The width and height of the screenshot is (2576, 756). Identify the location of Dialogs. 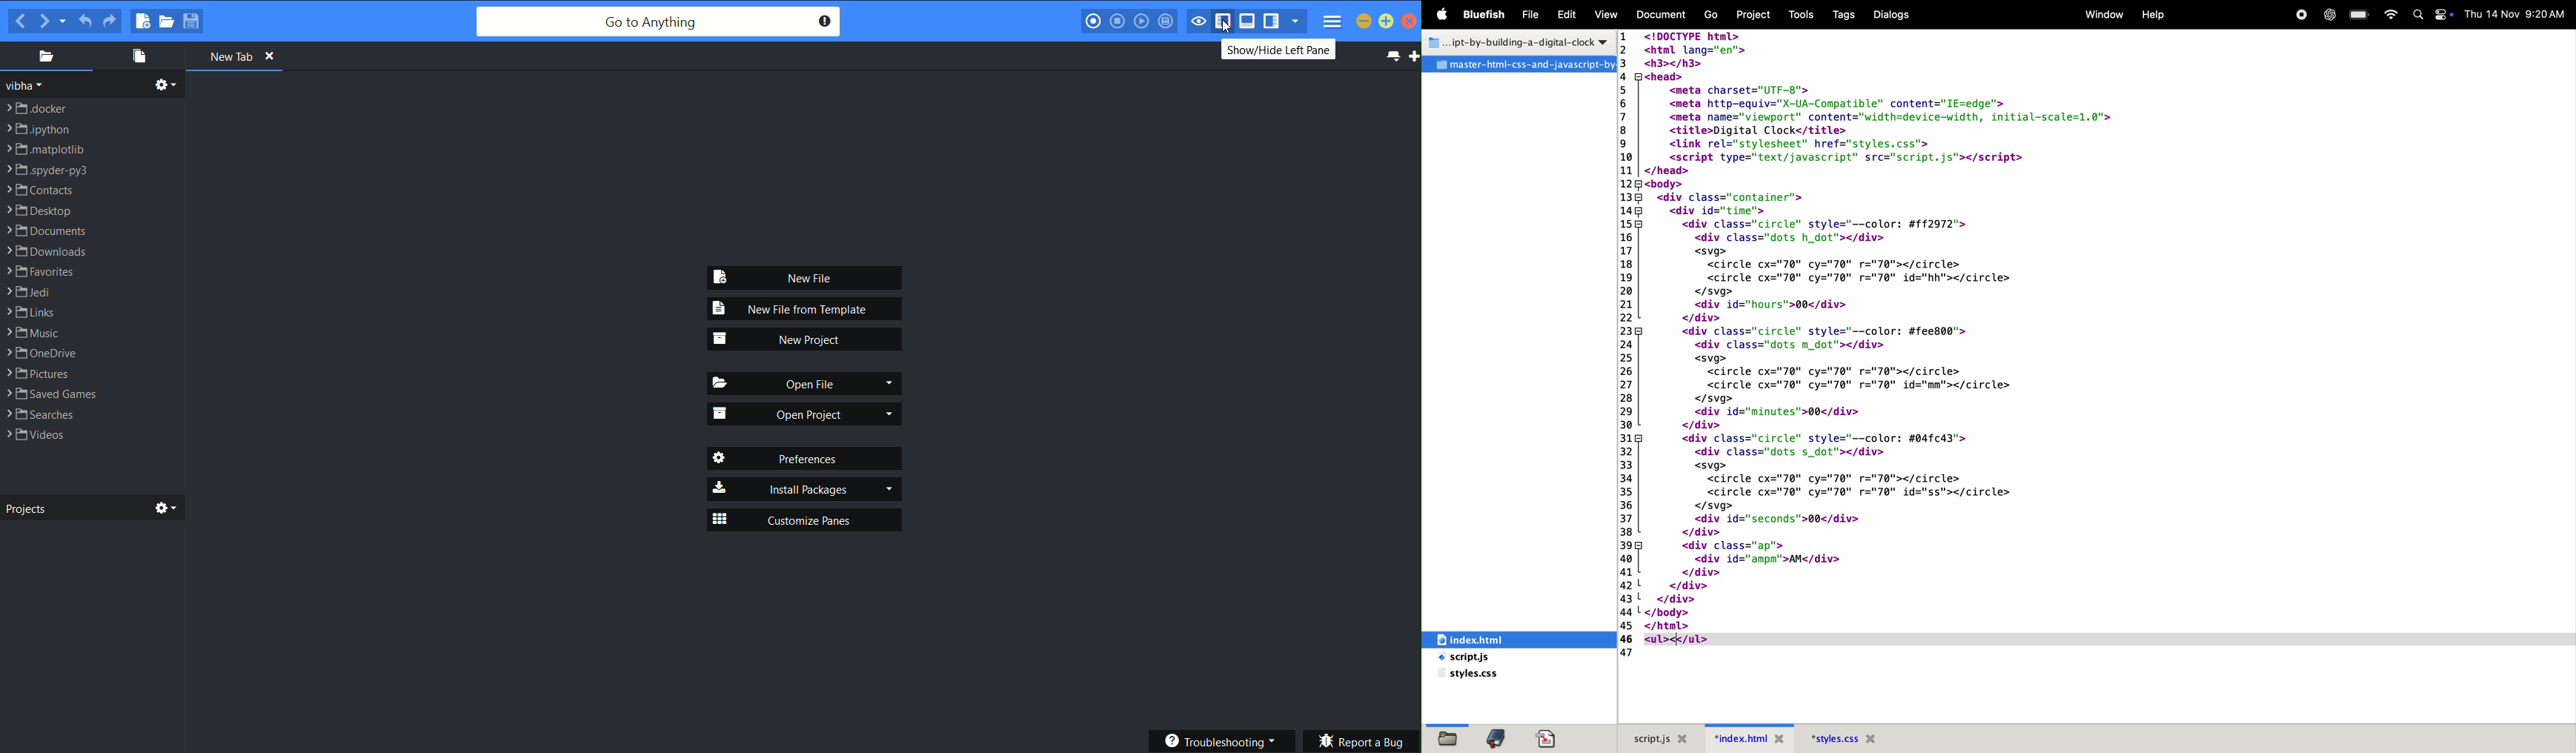
(1895, 14).